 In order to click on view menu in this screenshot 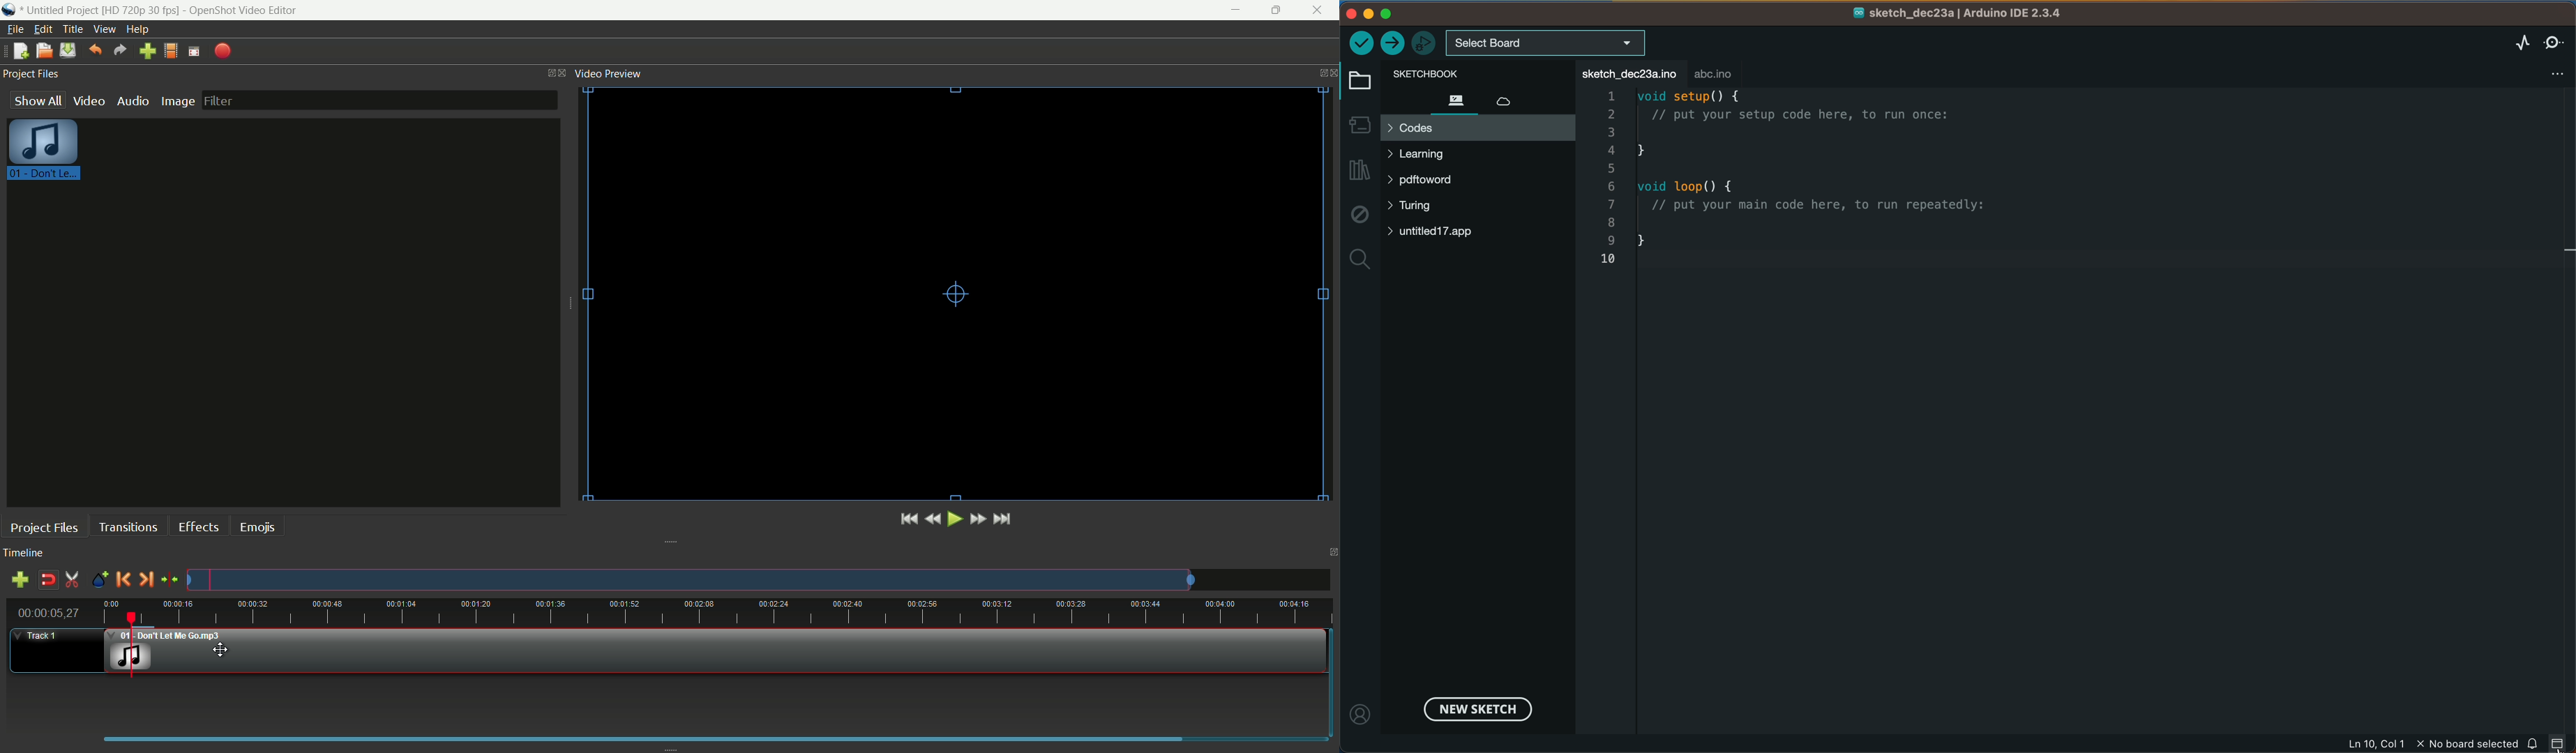, I will do `click(105, 30)`.